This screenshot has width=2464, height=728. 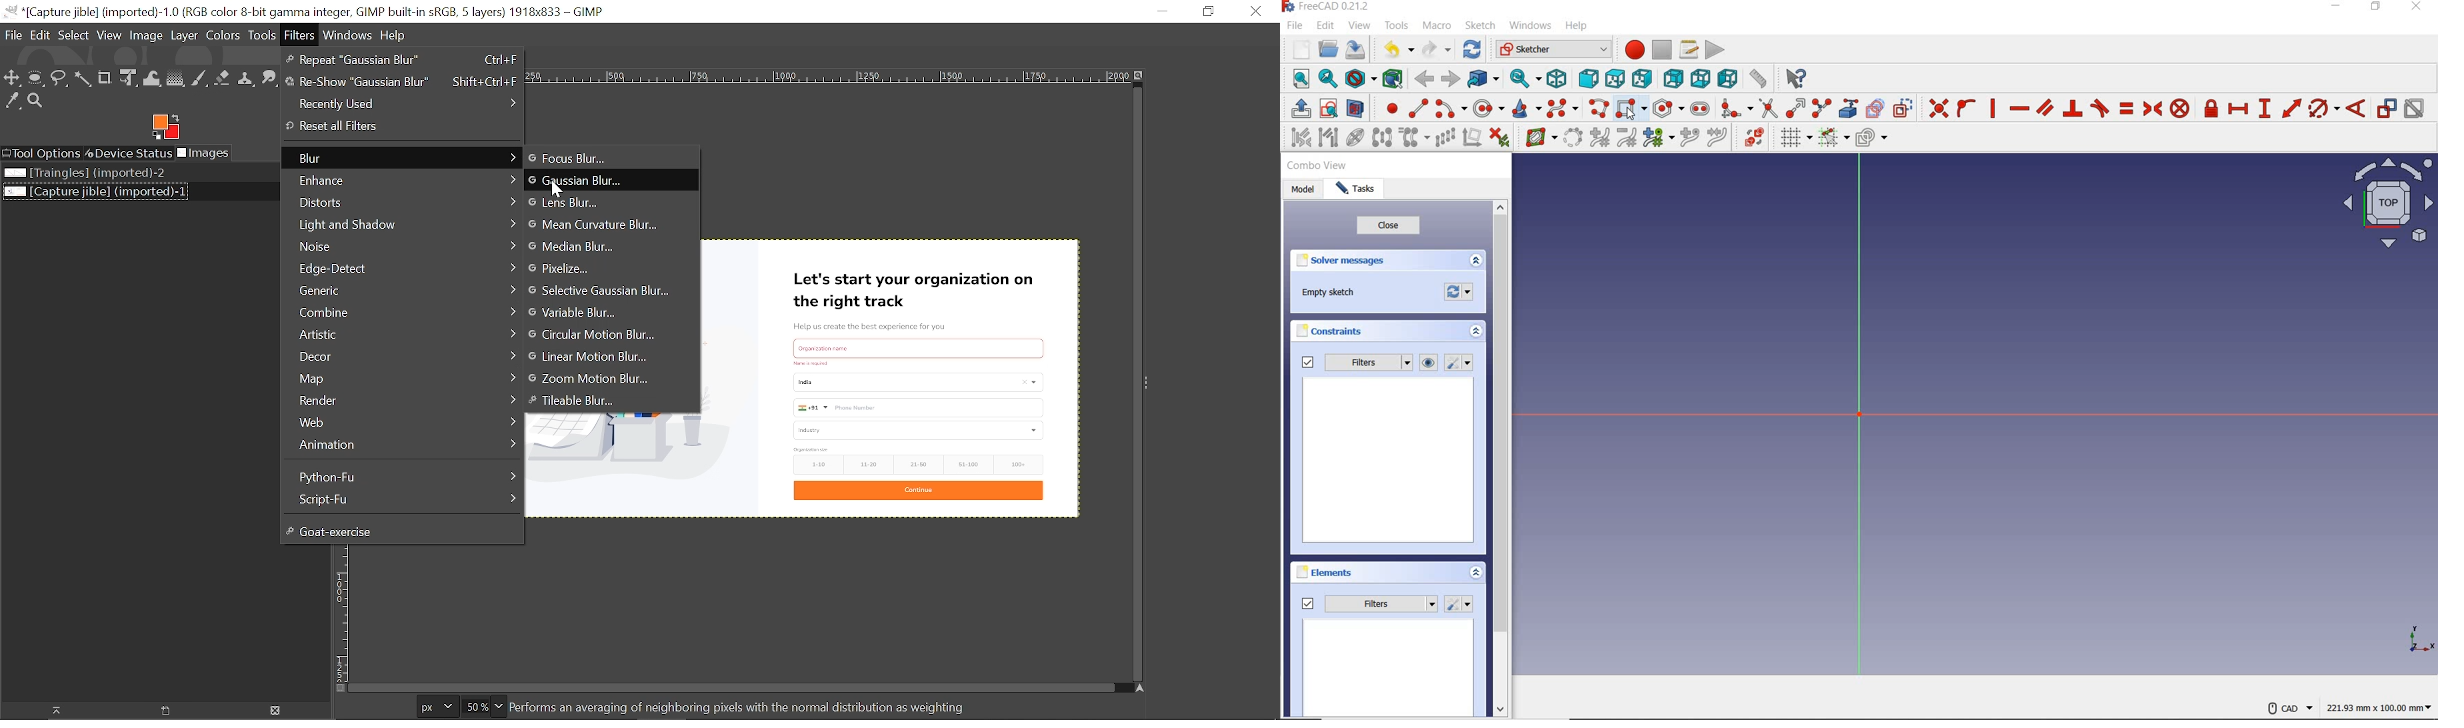 What do you see at coordinates (588, 159) in the screenshot?
I see `Focus Blur` at bounding box center [588, 159].